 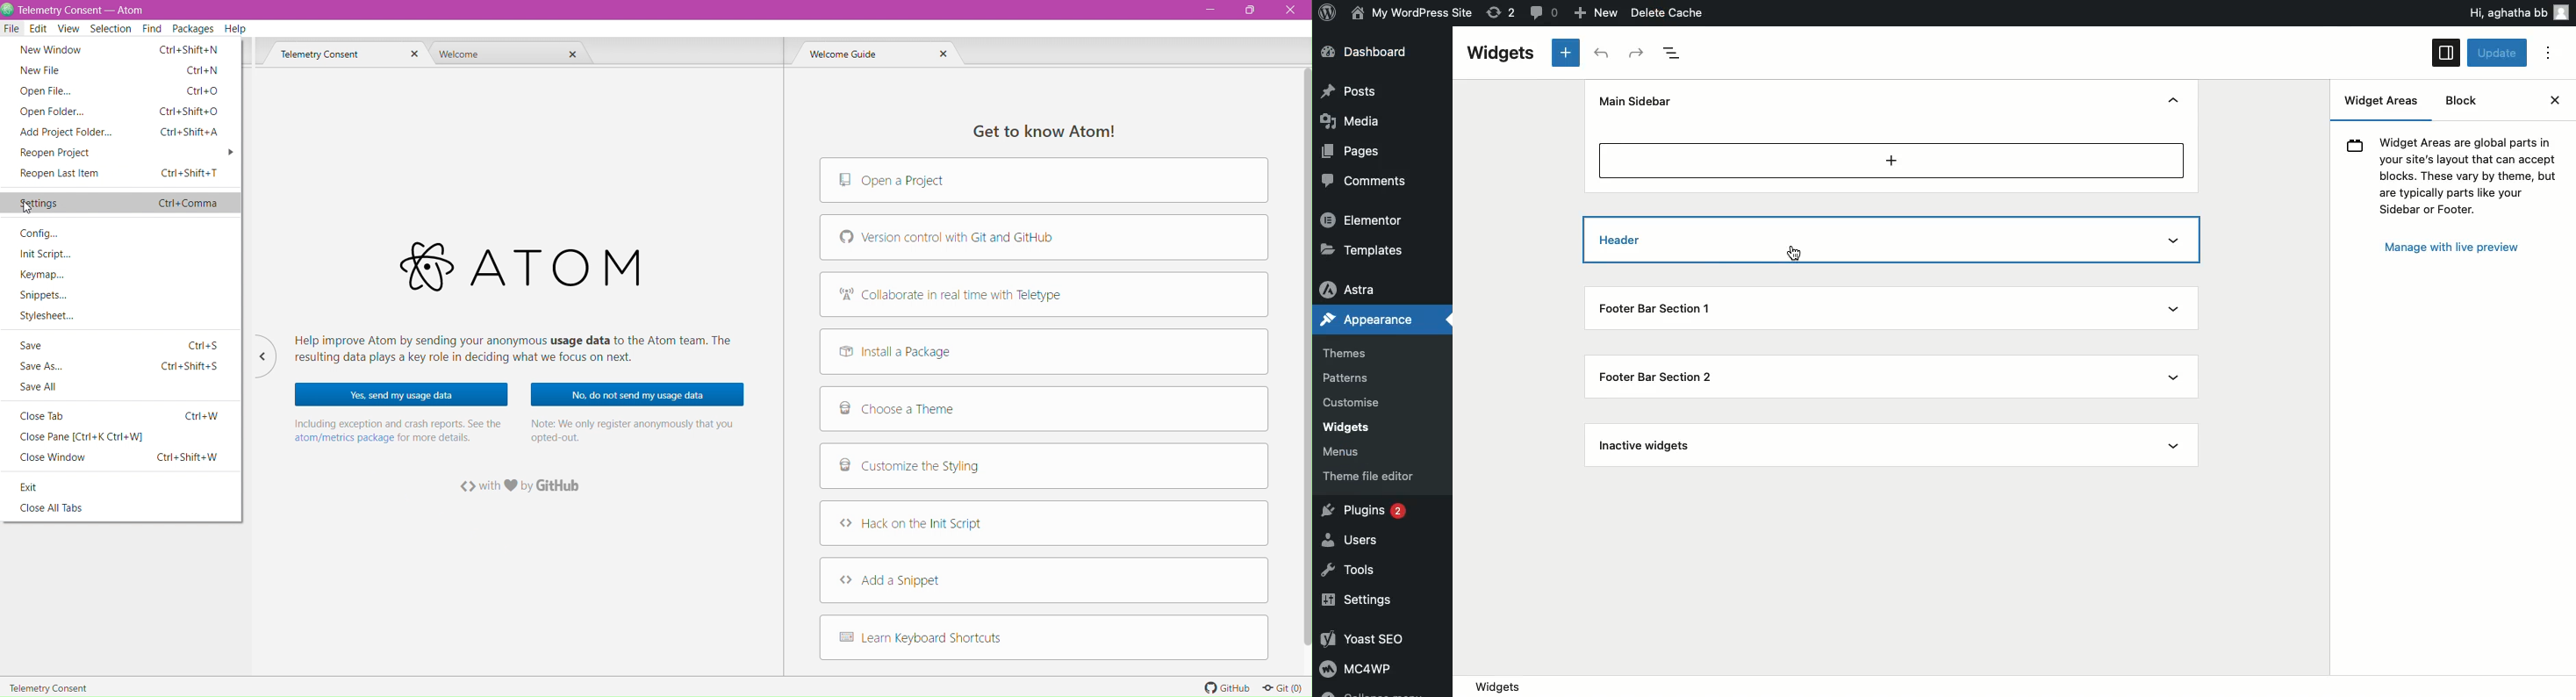 I want to click on Sidebar, so click(x=2446, y=53).